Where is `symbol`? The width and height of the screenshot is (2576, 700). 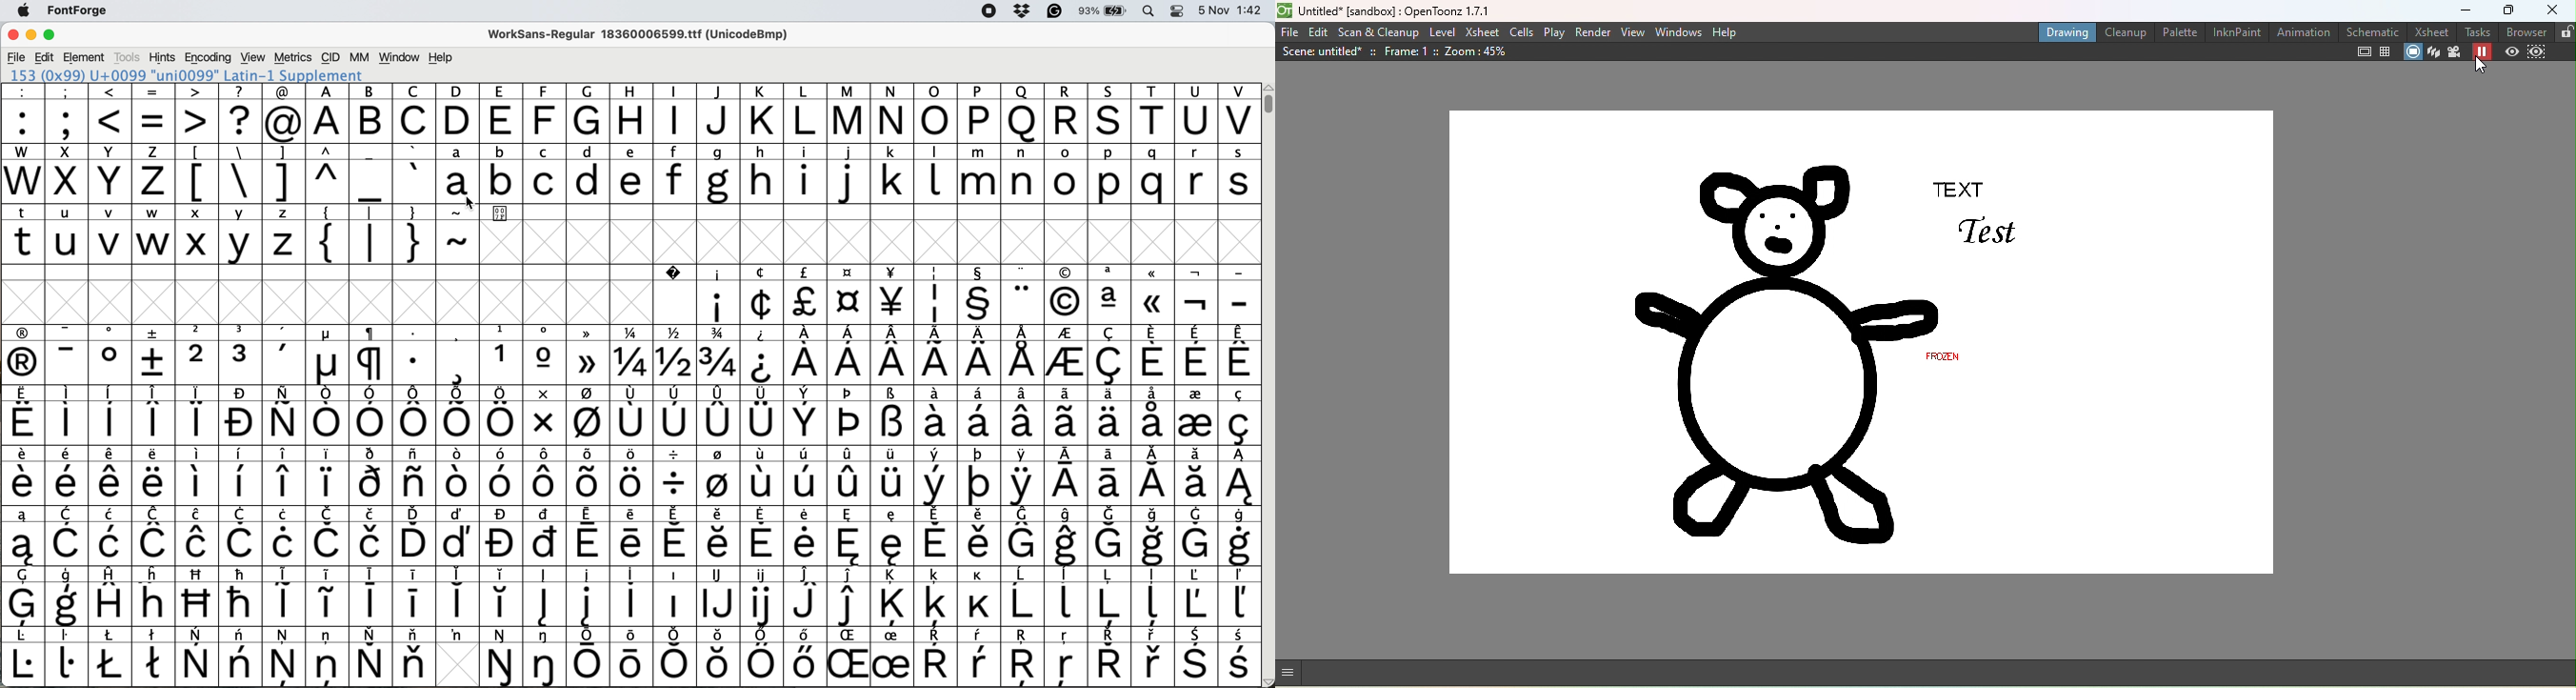
symbol is located at coordinates (241, 656).